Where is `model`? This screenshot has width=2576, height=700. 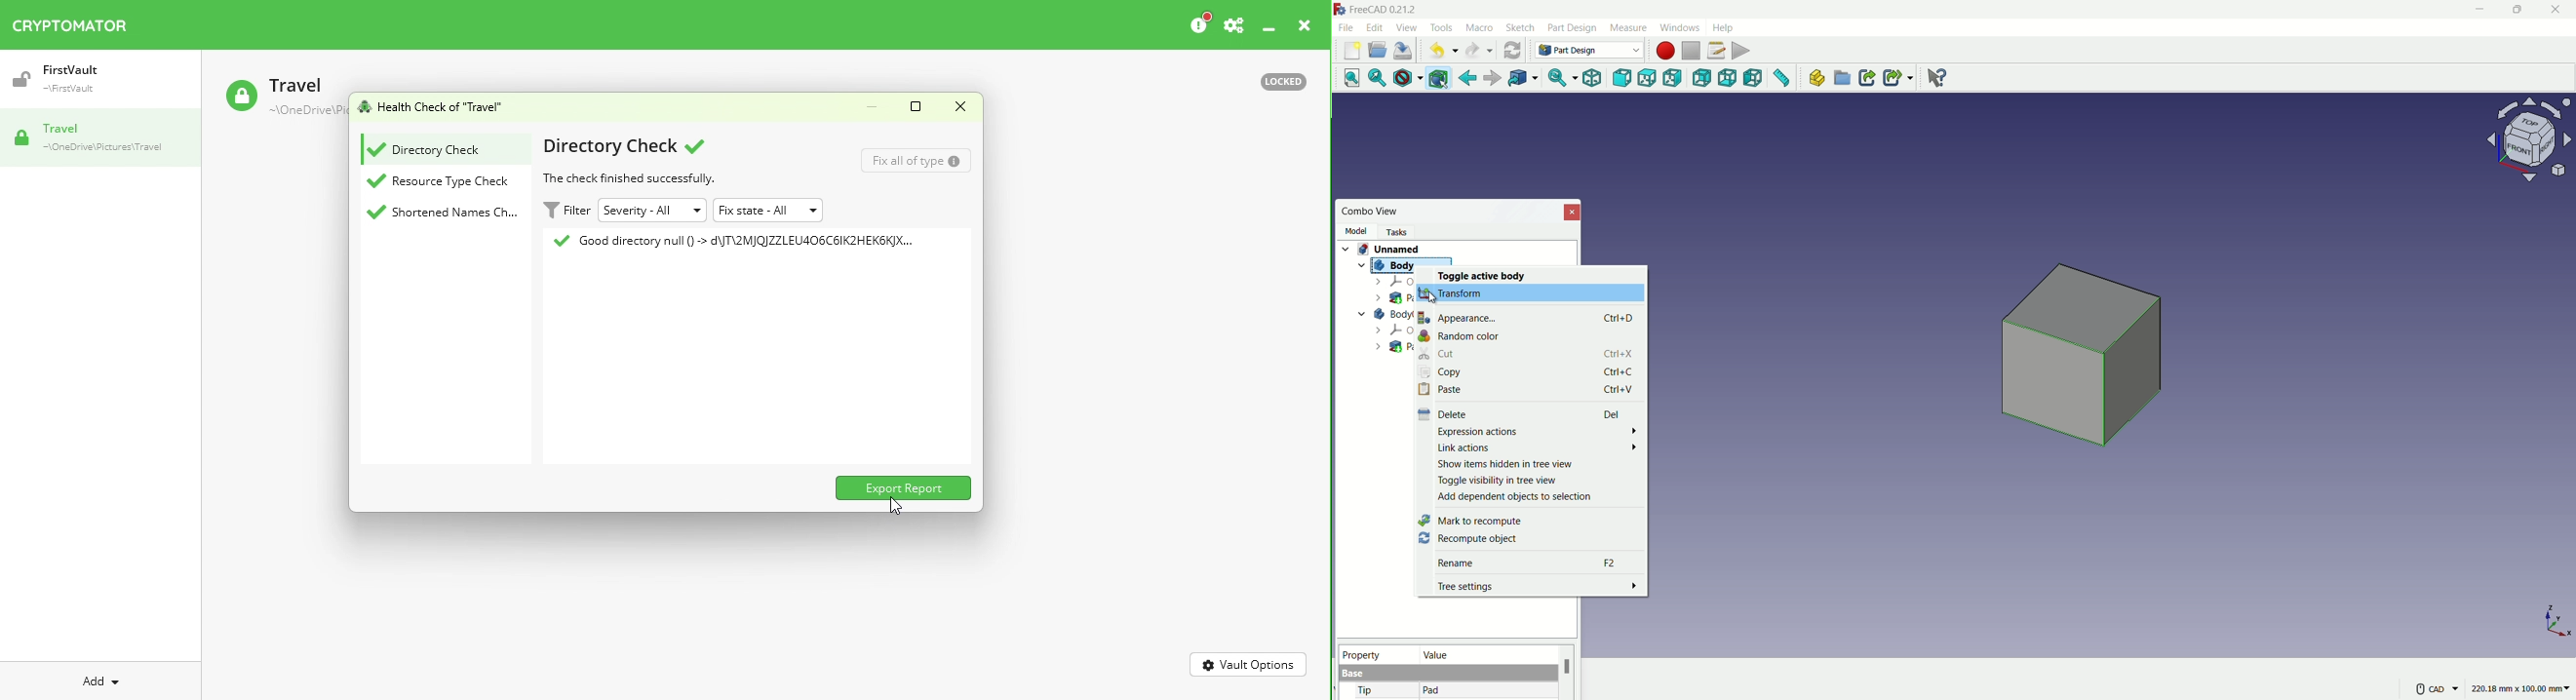 model is located at coordinates (1355, 231).